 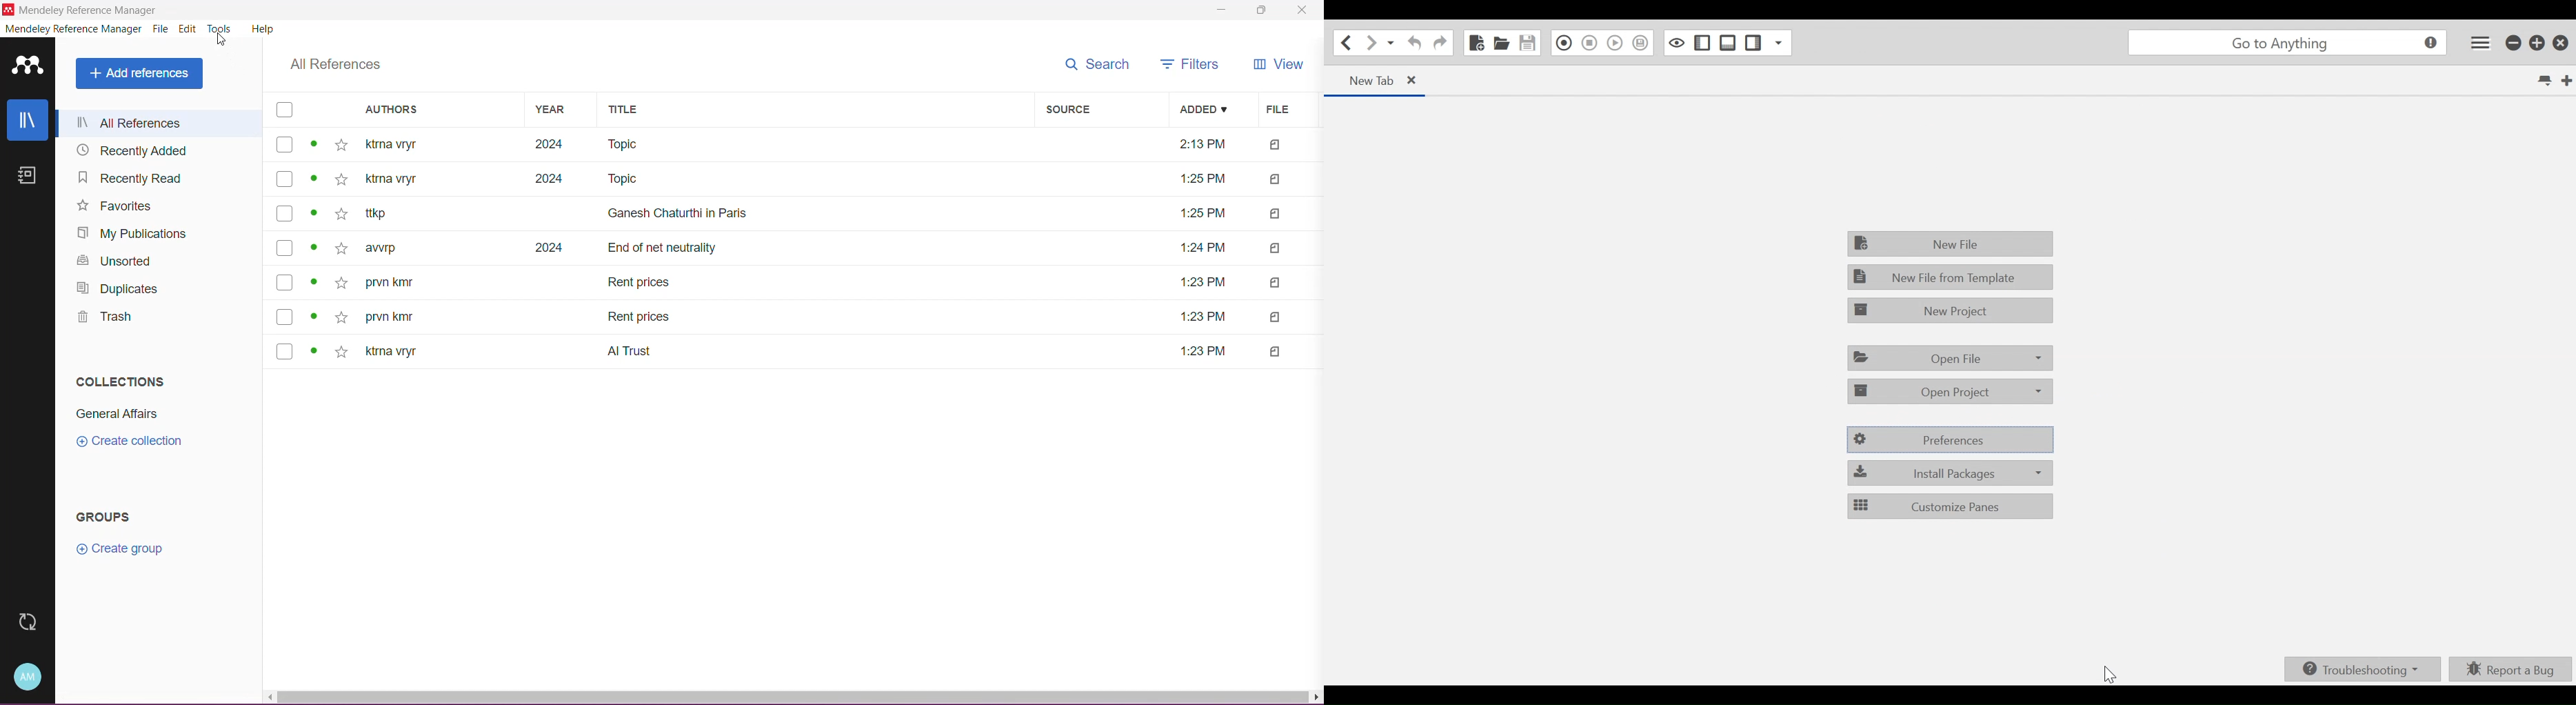 I want to click on title, so click(x=642, y=318).